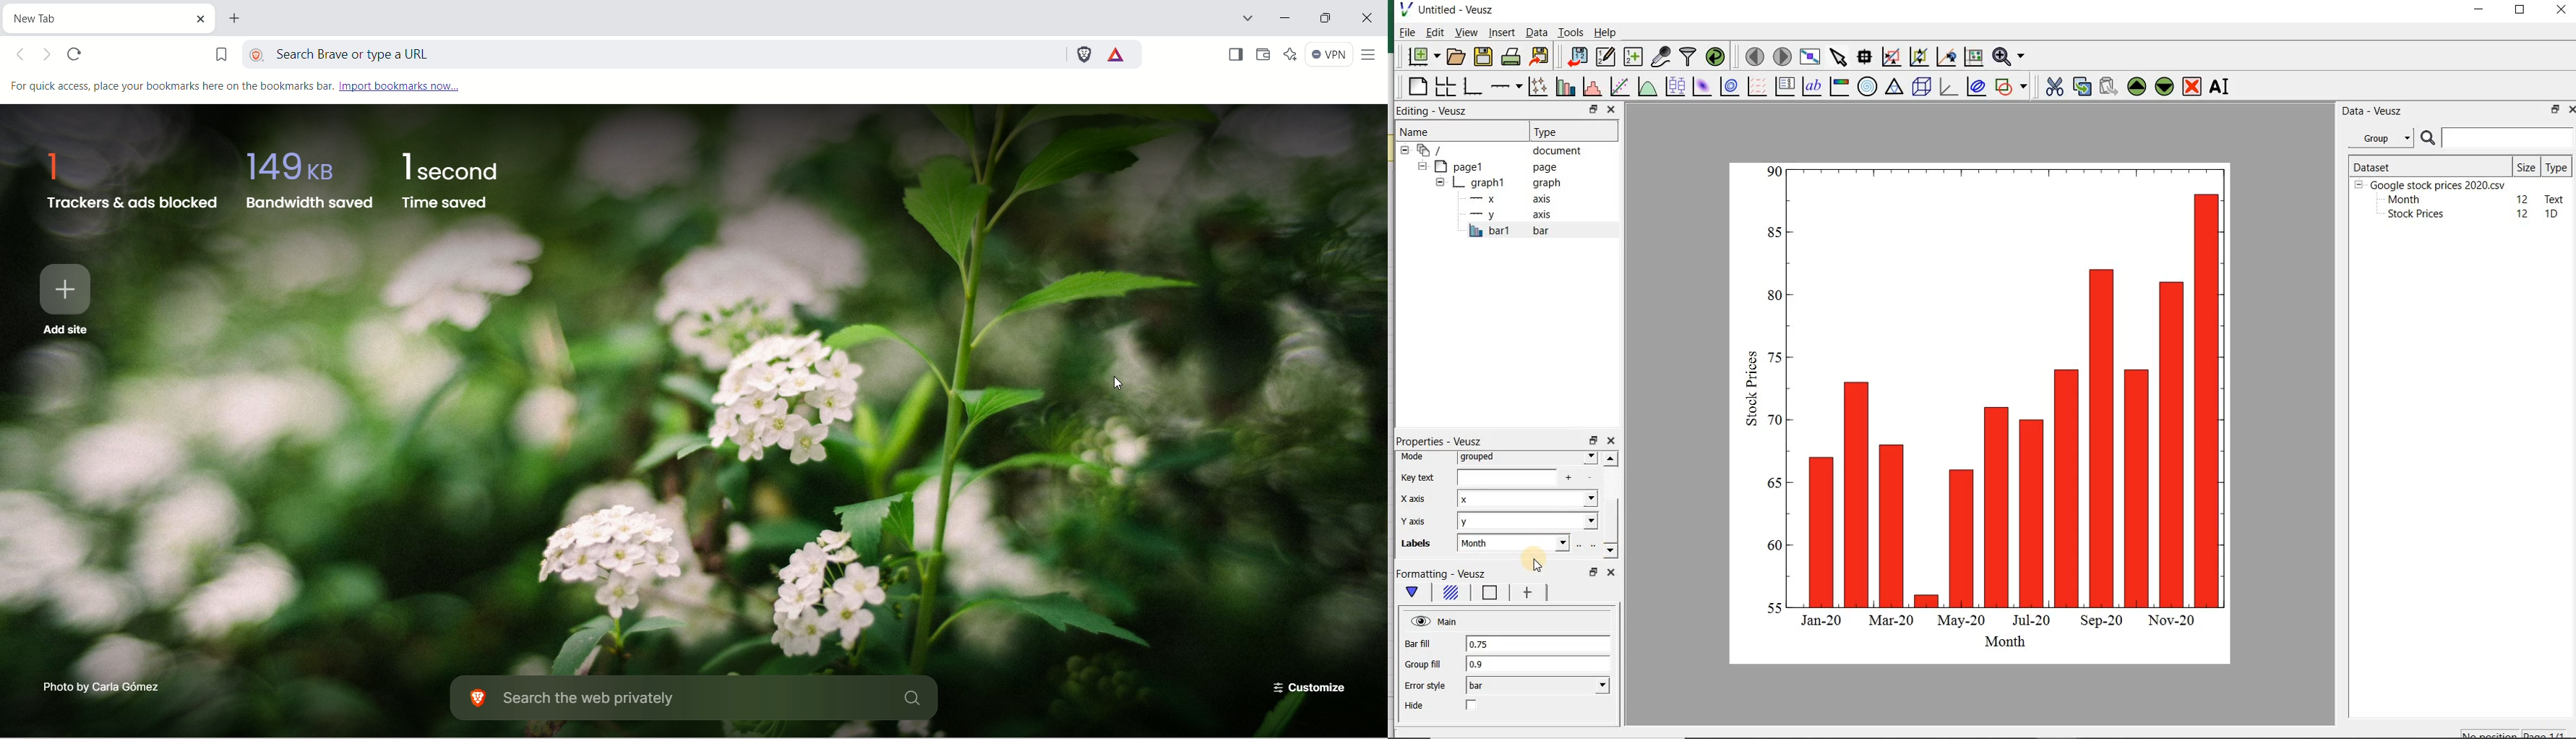 The height and width of the screenshot is (756, 2576). What do you see at coordinates (1753, 55) in the screenshot?
I see `move to the previous page` at bounding box center [1753, 55].